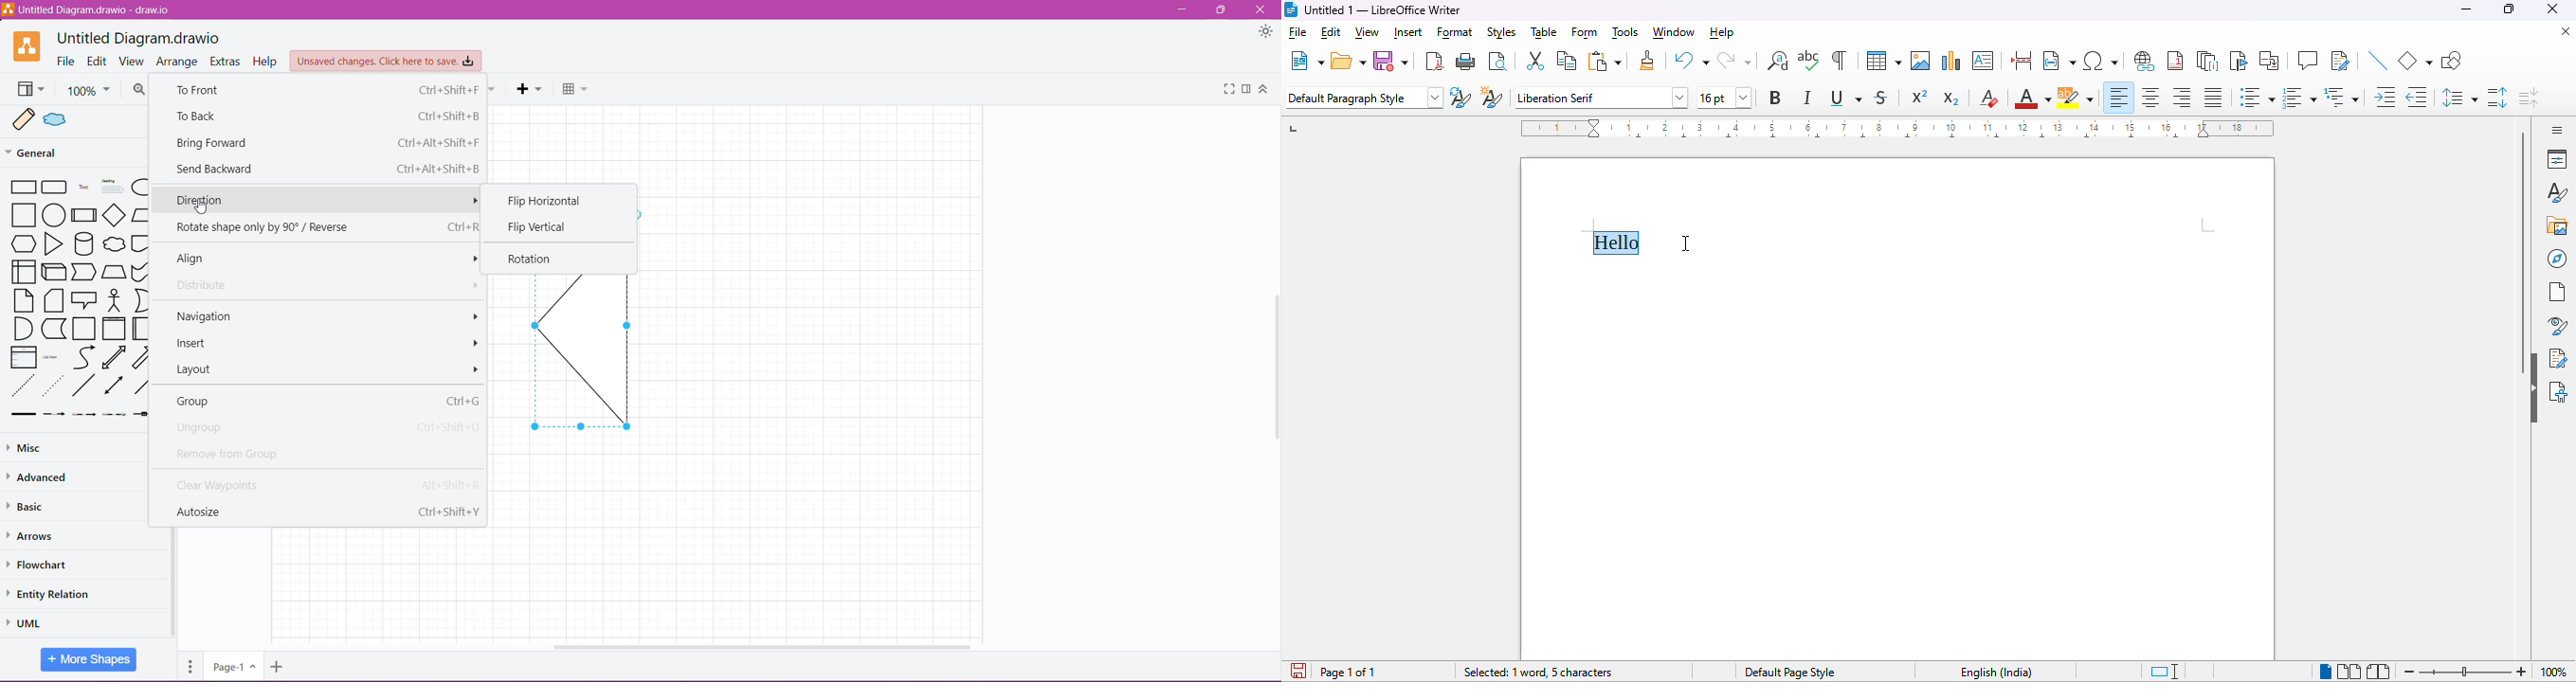 The width and height of the screenshot is (2576, 700). What do you see at coordinates (2151, 99) in the screenshot?
I see `align center` at bounding box center [2151, 99].